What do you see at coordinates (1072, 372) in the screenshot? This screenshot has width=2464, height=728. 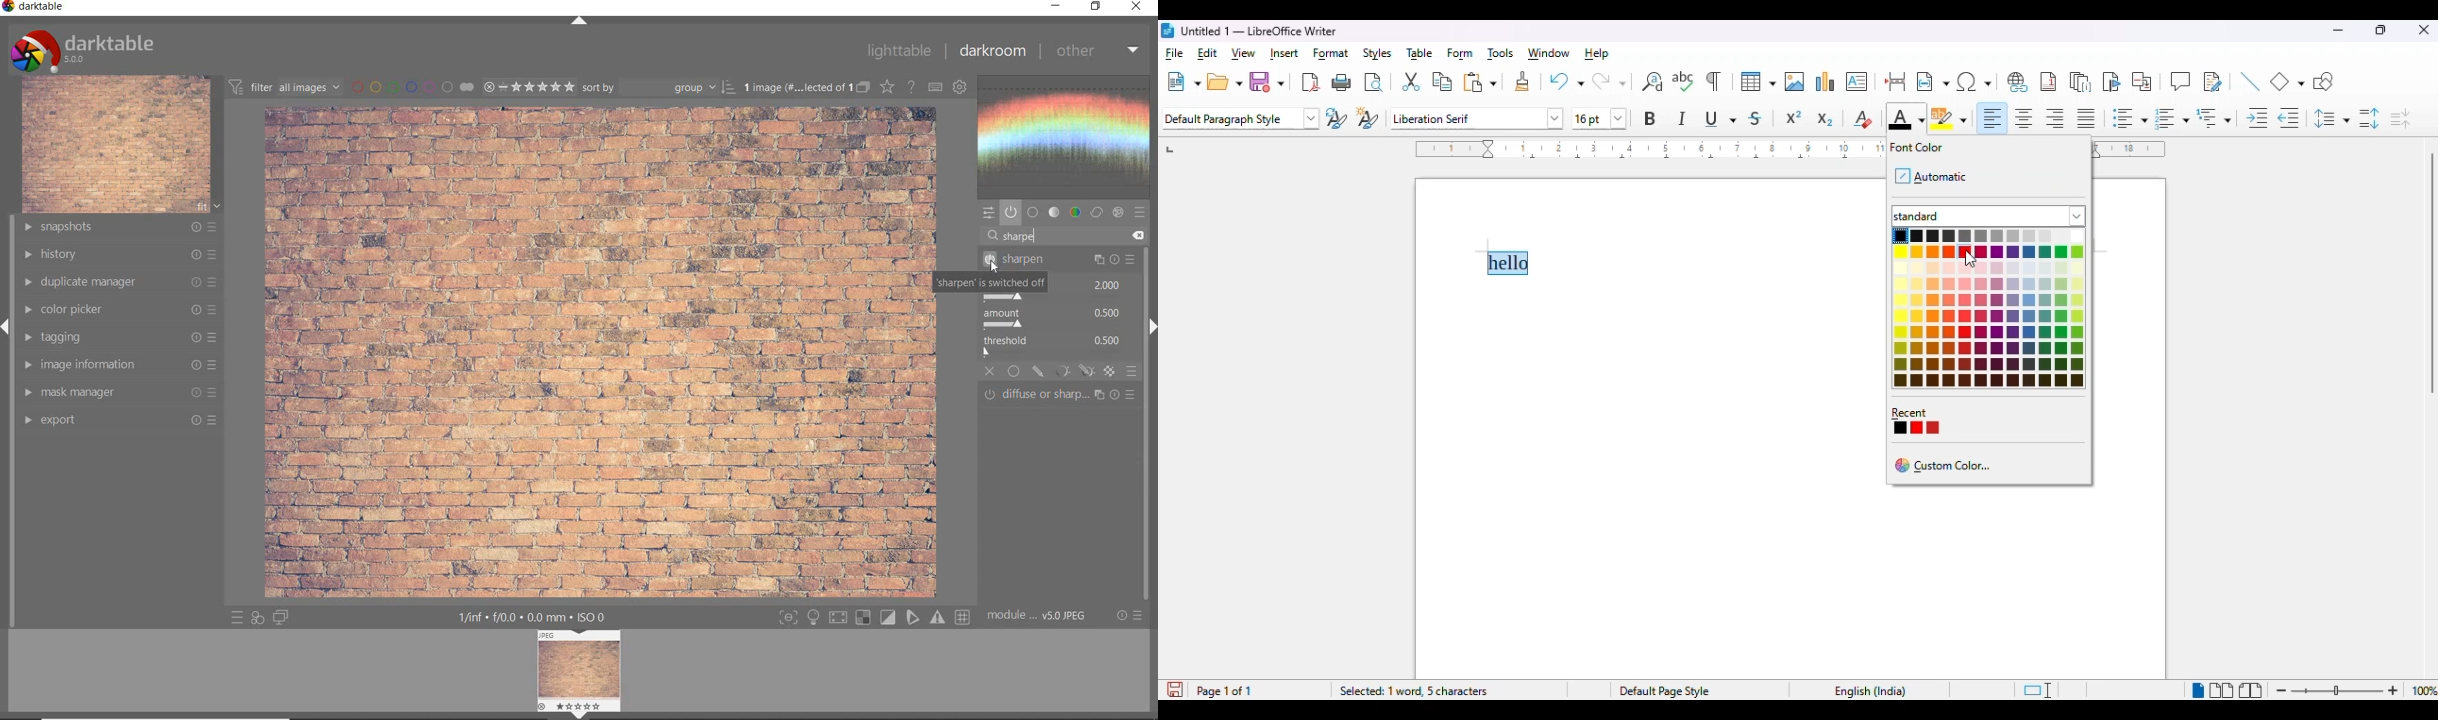 I see `MASKING OPTIONS` at bounding box center [1072, 372].